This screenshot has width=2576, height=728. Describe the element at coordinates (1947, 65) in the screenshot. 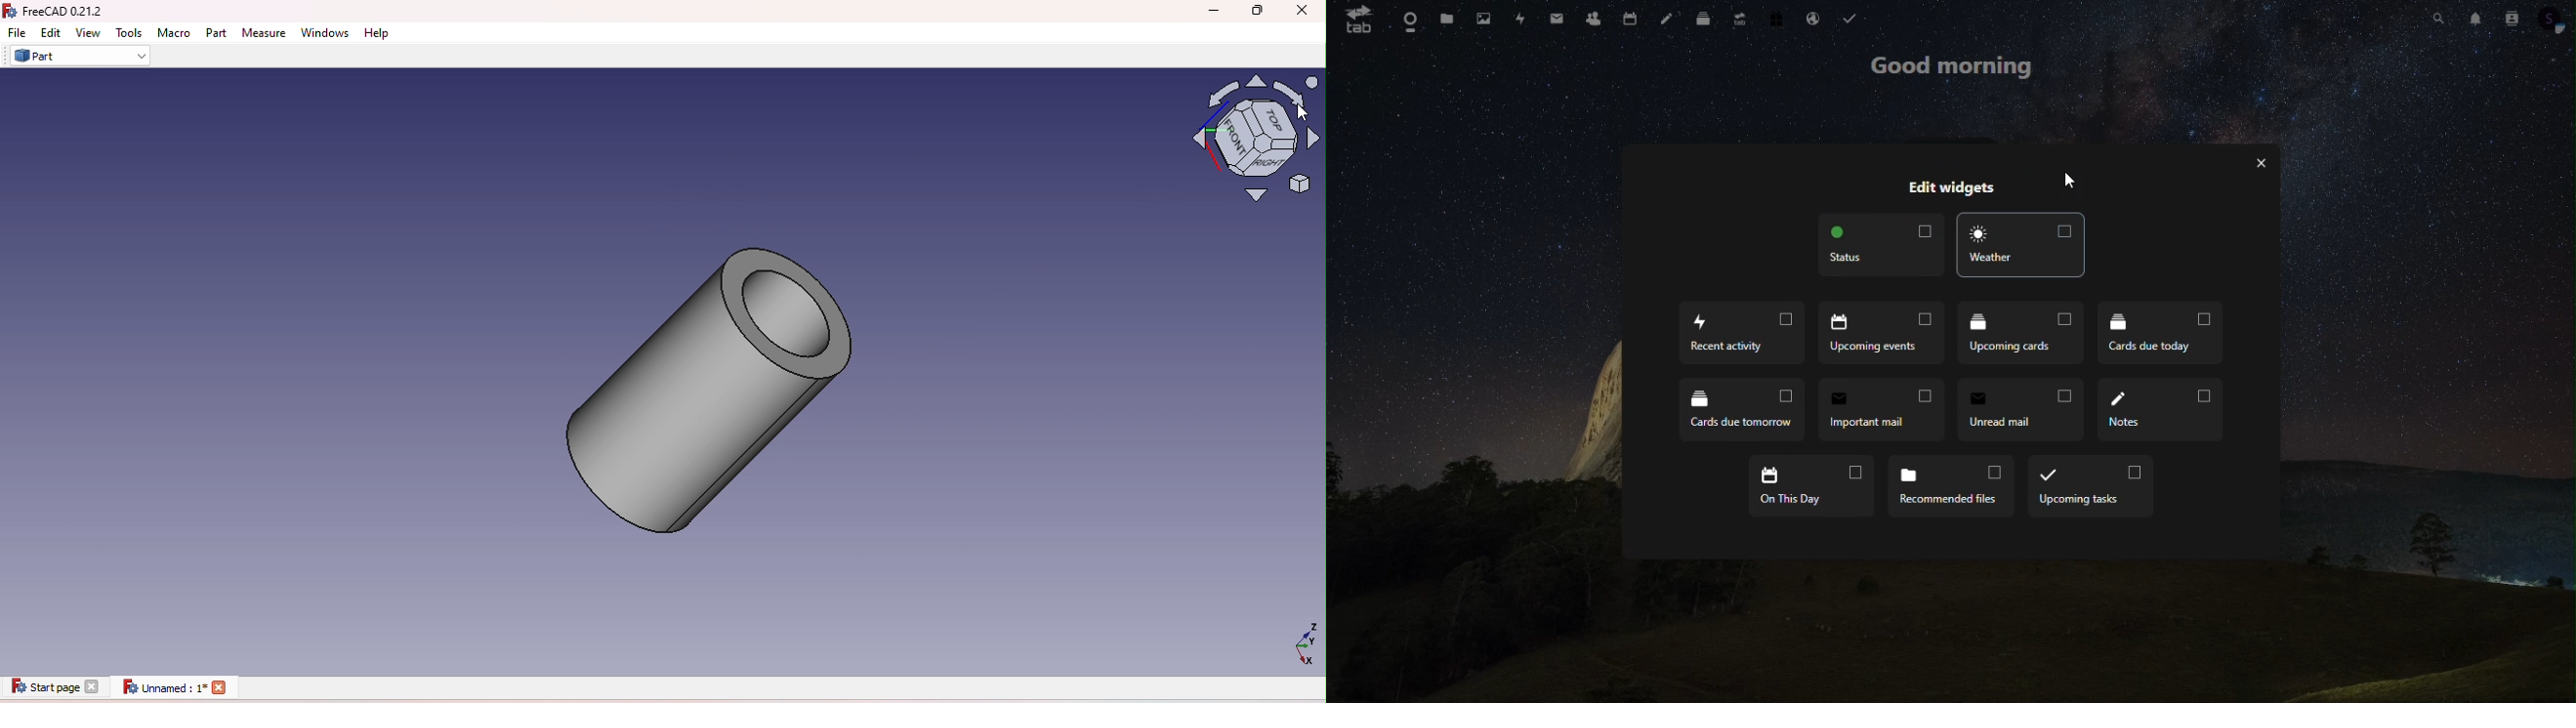

I see `good morning` at that location.